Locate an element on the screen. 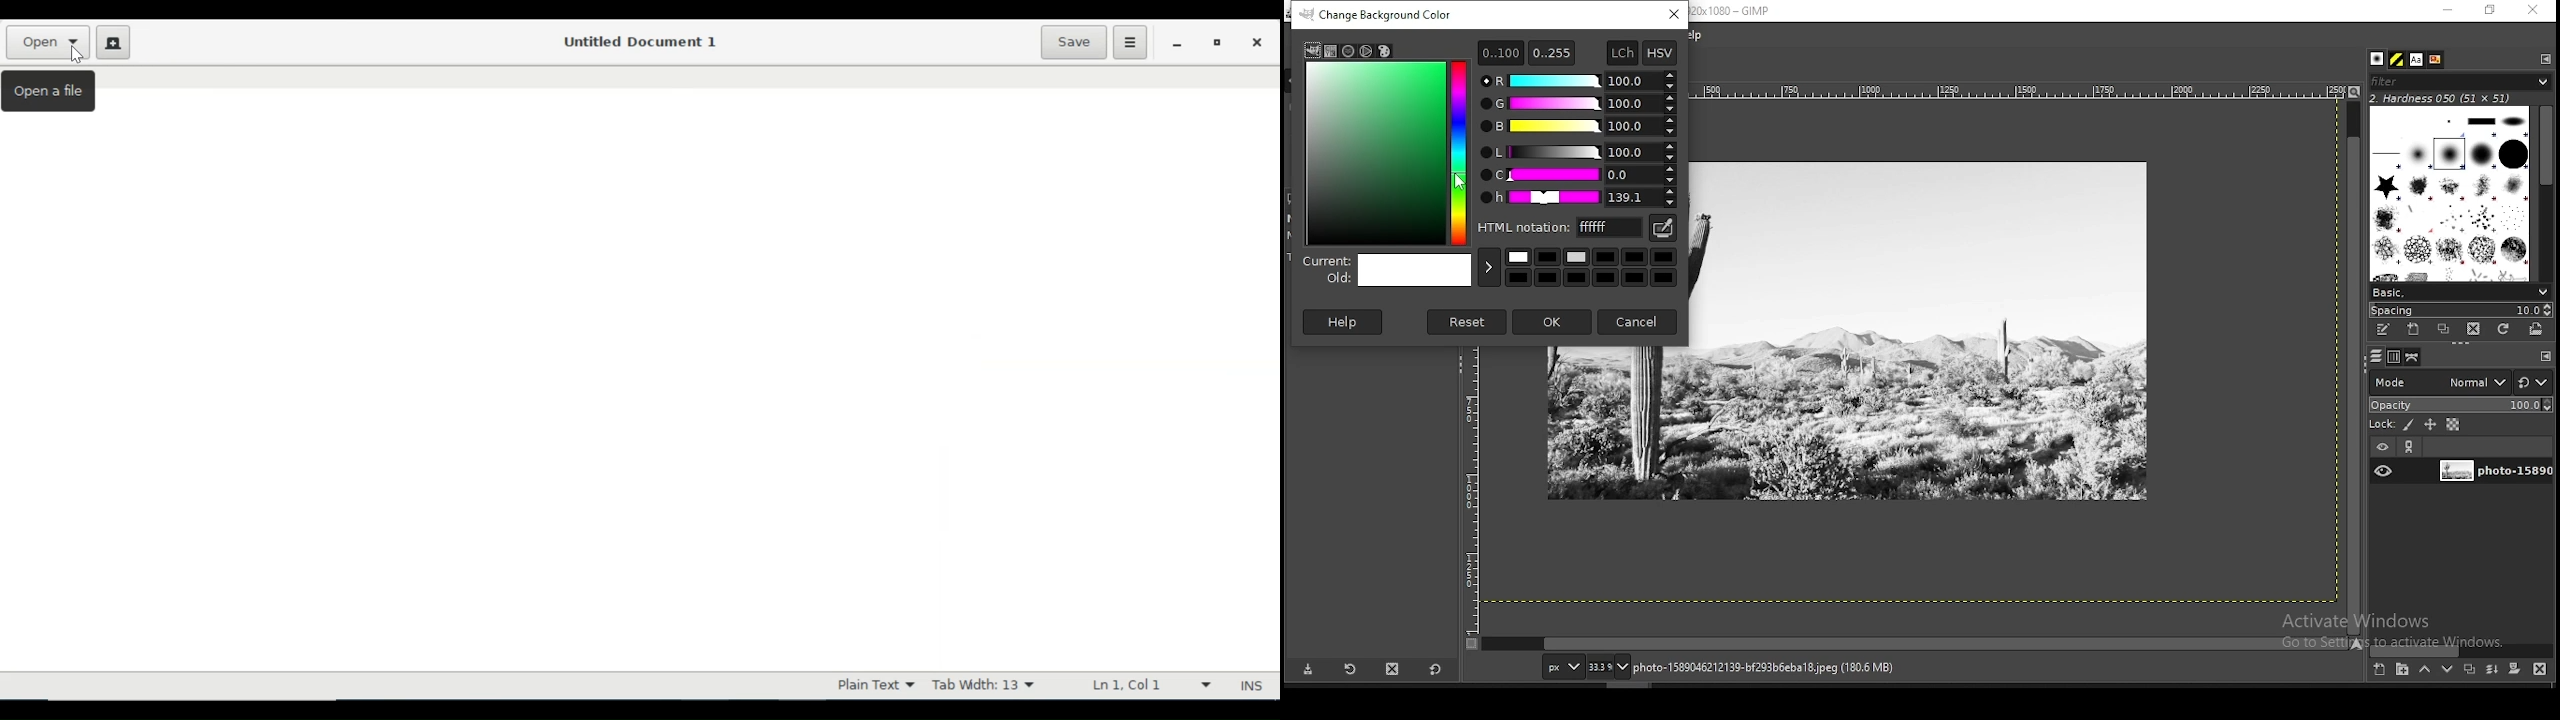  Ln 1 Col 1 is located at coordinates (1149, 685).